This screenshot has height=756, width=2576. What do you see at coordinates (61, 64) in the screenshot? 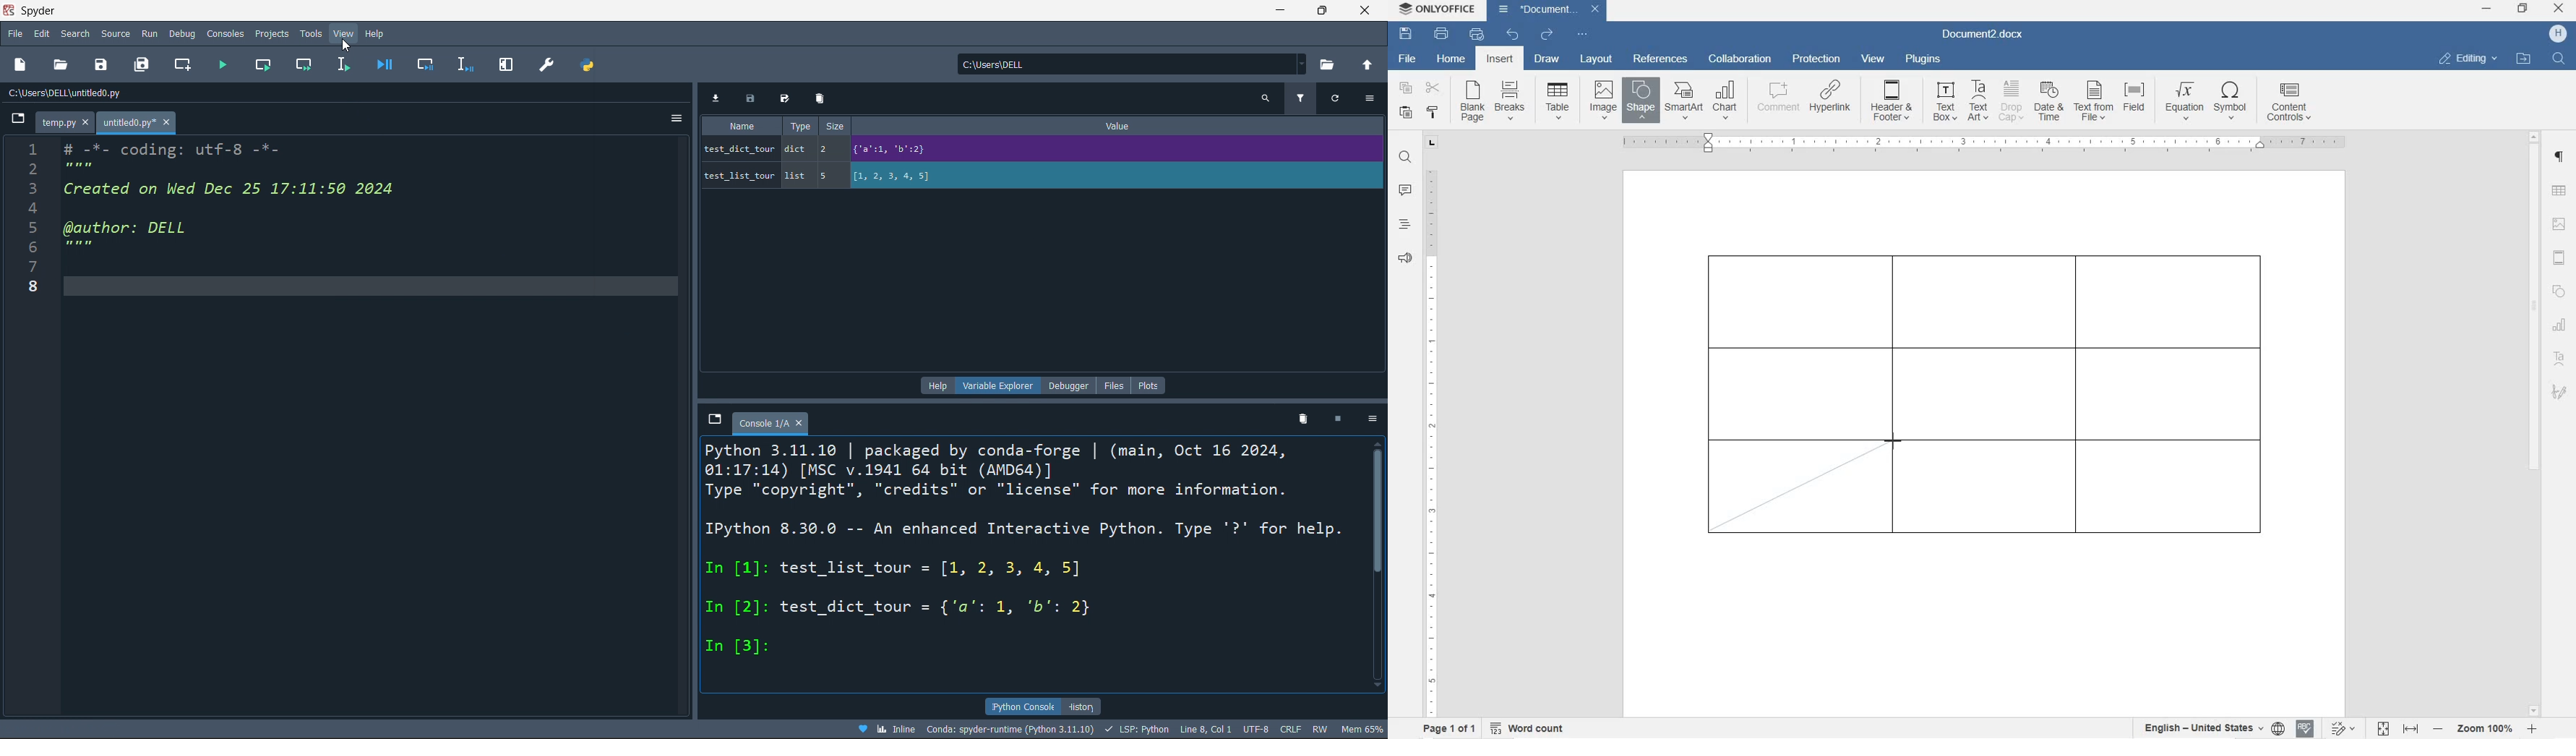
I see `open file` at bounding box center [61, 64].